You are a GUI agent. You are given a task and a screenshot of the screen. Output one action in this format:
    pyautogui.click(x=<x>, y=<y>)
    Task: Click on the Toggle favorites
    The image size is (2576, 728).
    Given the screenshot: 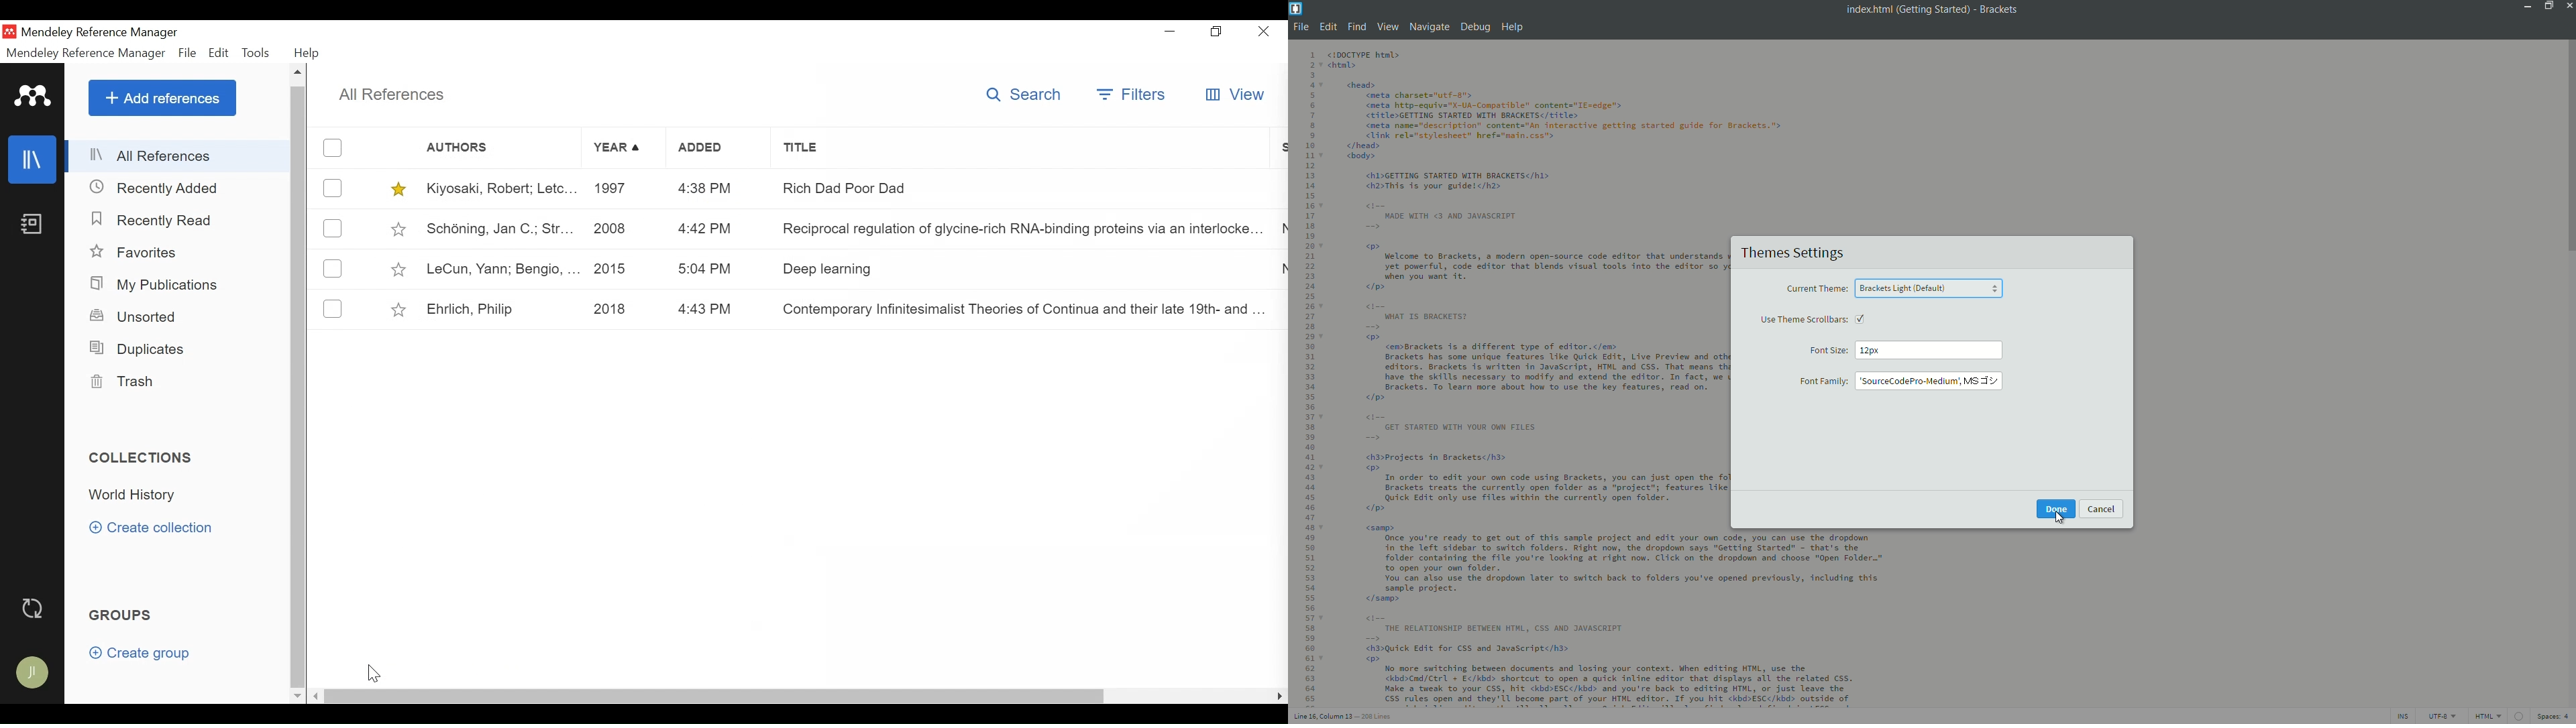 What is the action you would take?
    pyautogui.click(x=402, y=190)
    